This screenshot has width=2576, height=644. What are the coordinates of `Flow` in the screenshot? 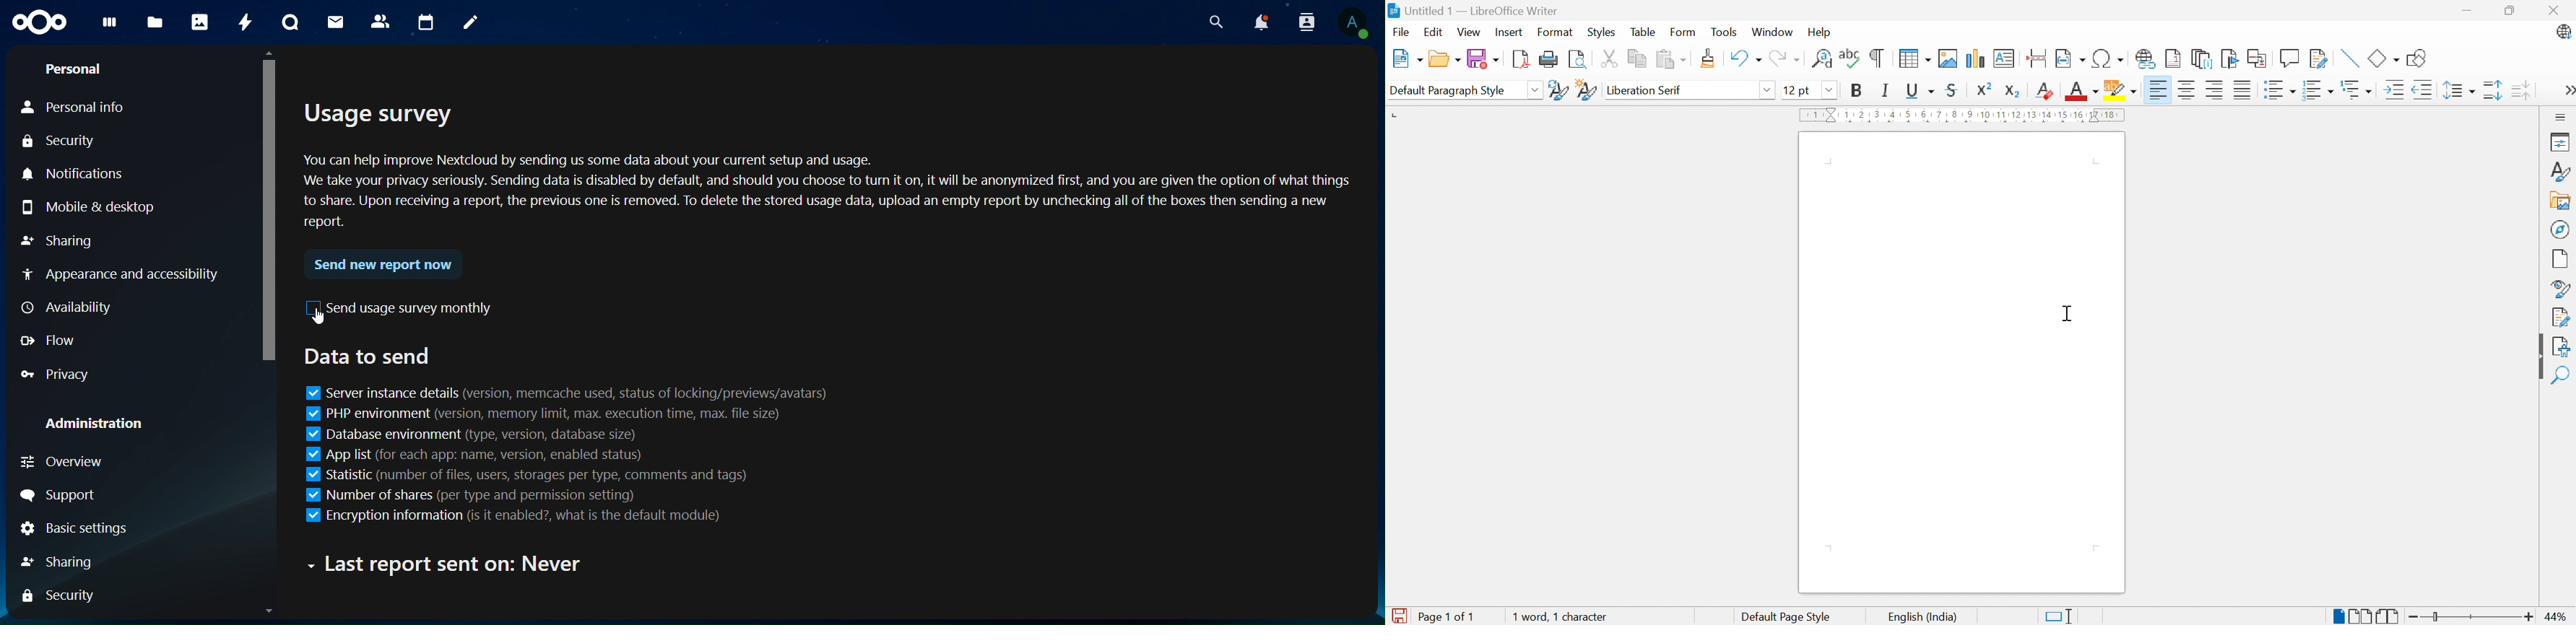 It's located at (51, 341).